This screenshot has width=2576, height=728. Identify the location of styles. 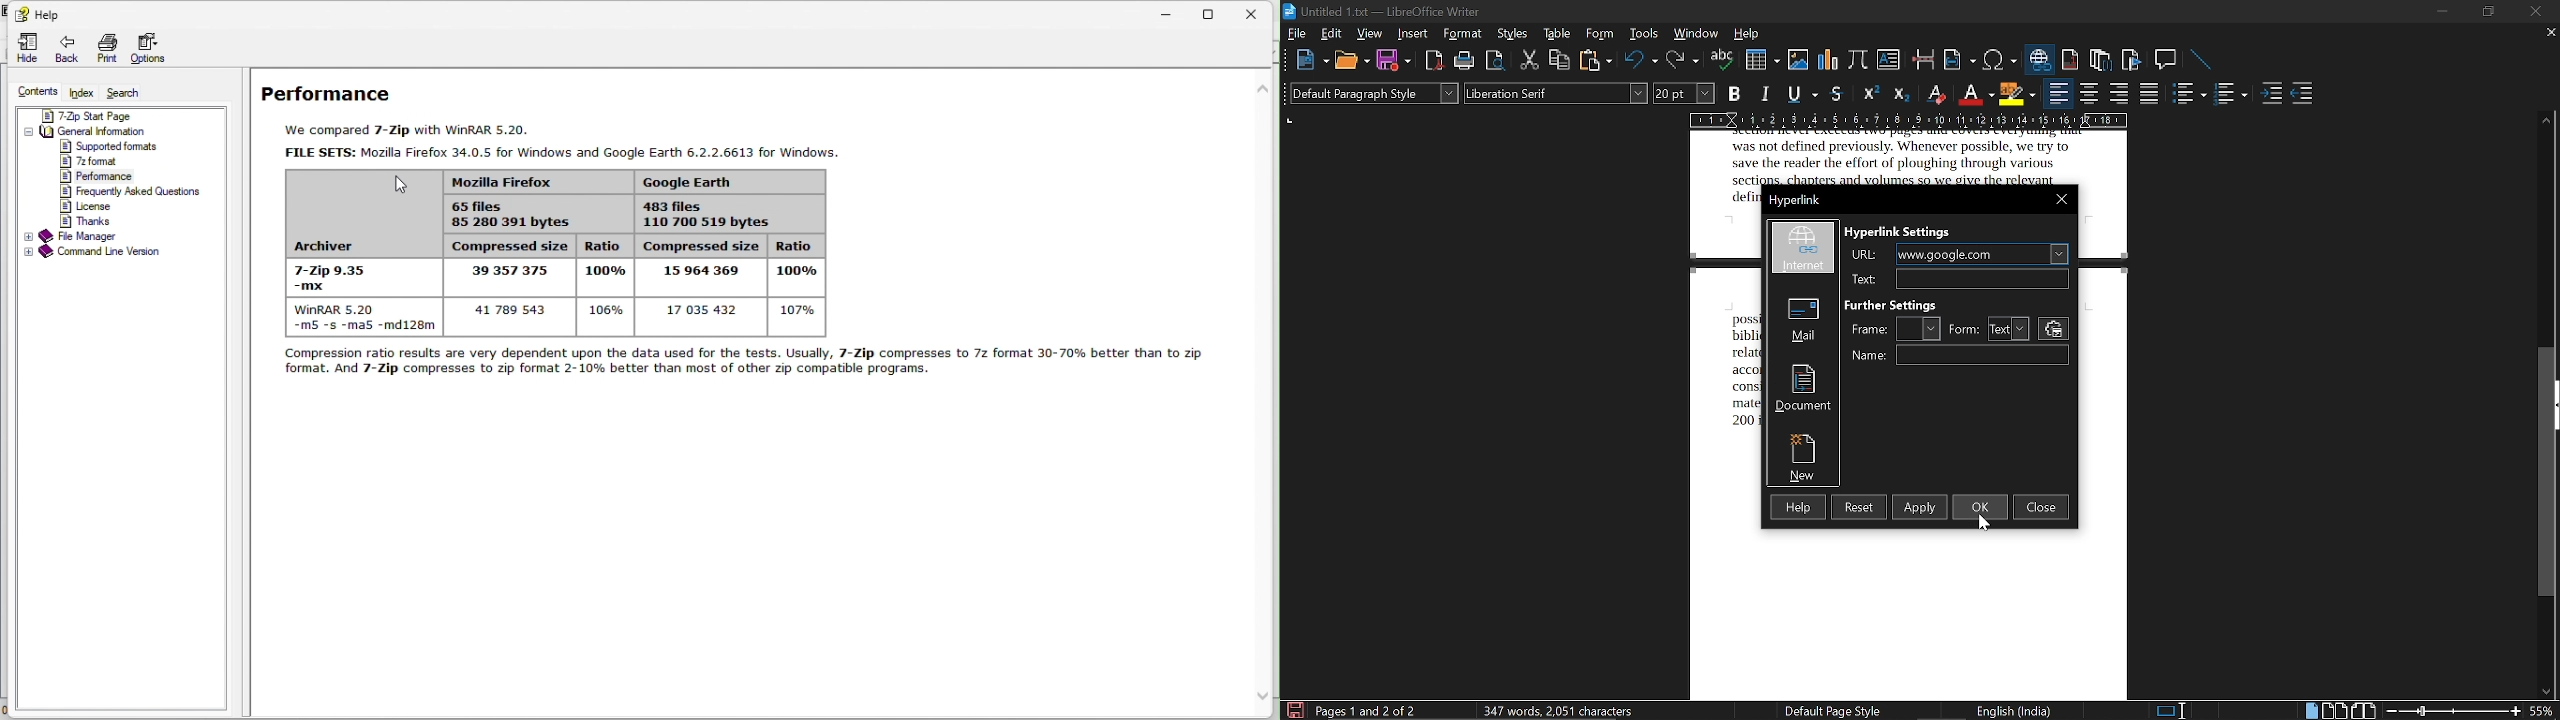
(1512, 34).